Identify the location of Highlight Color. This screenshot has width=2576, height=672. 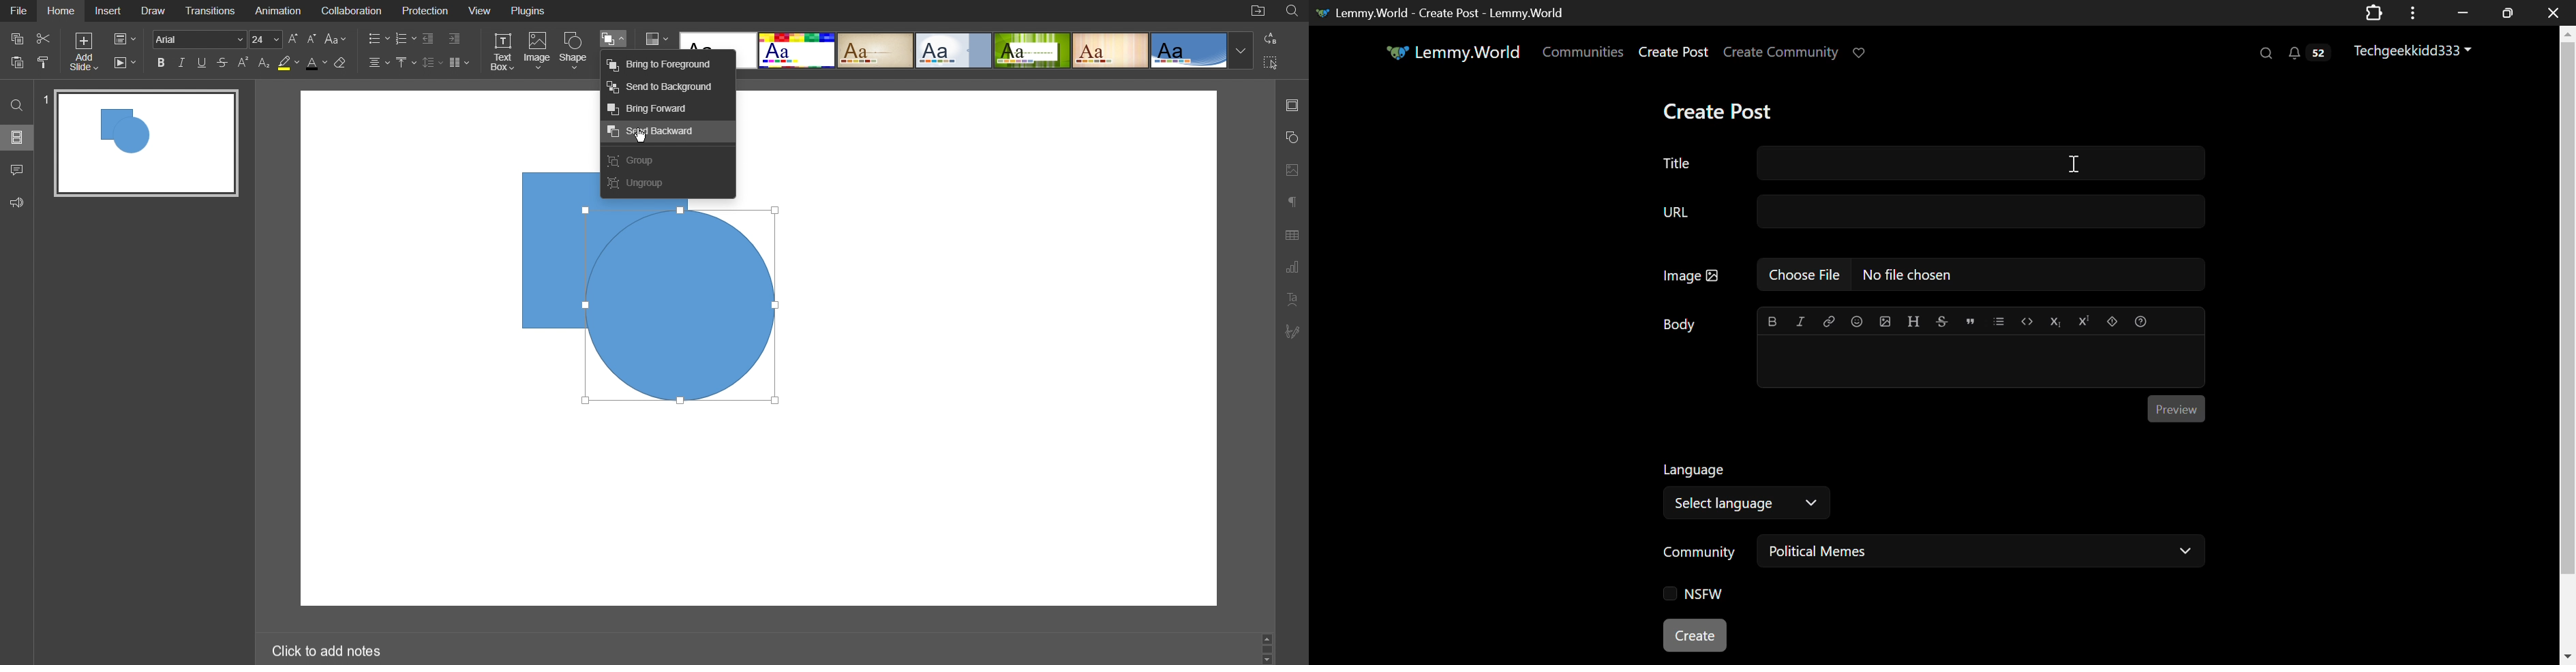
(289, 62).